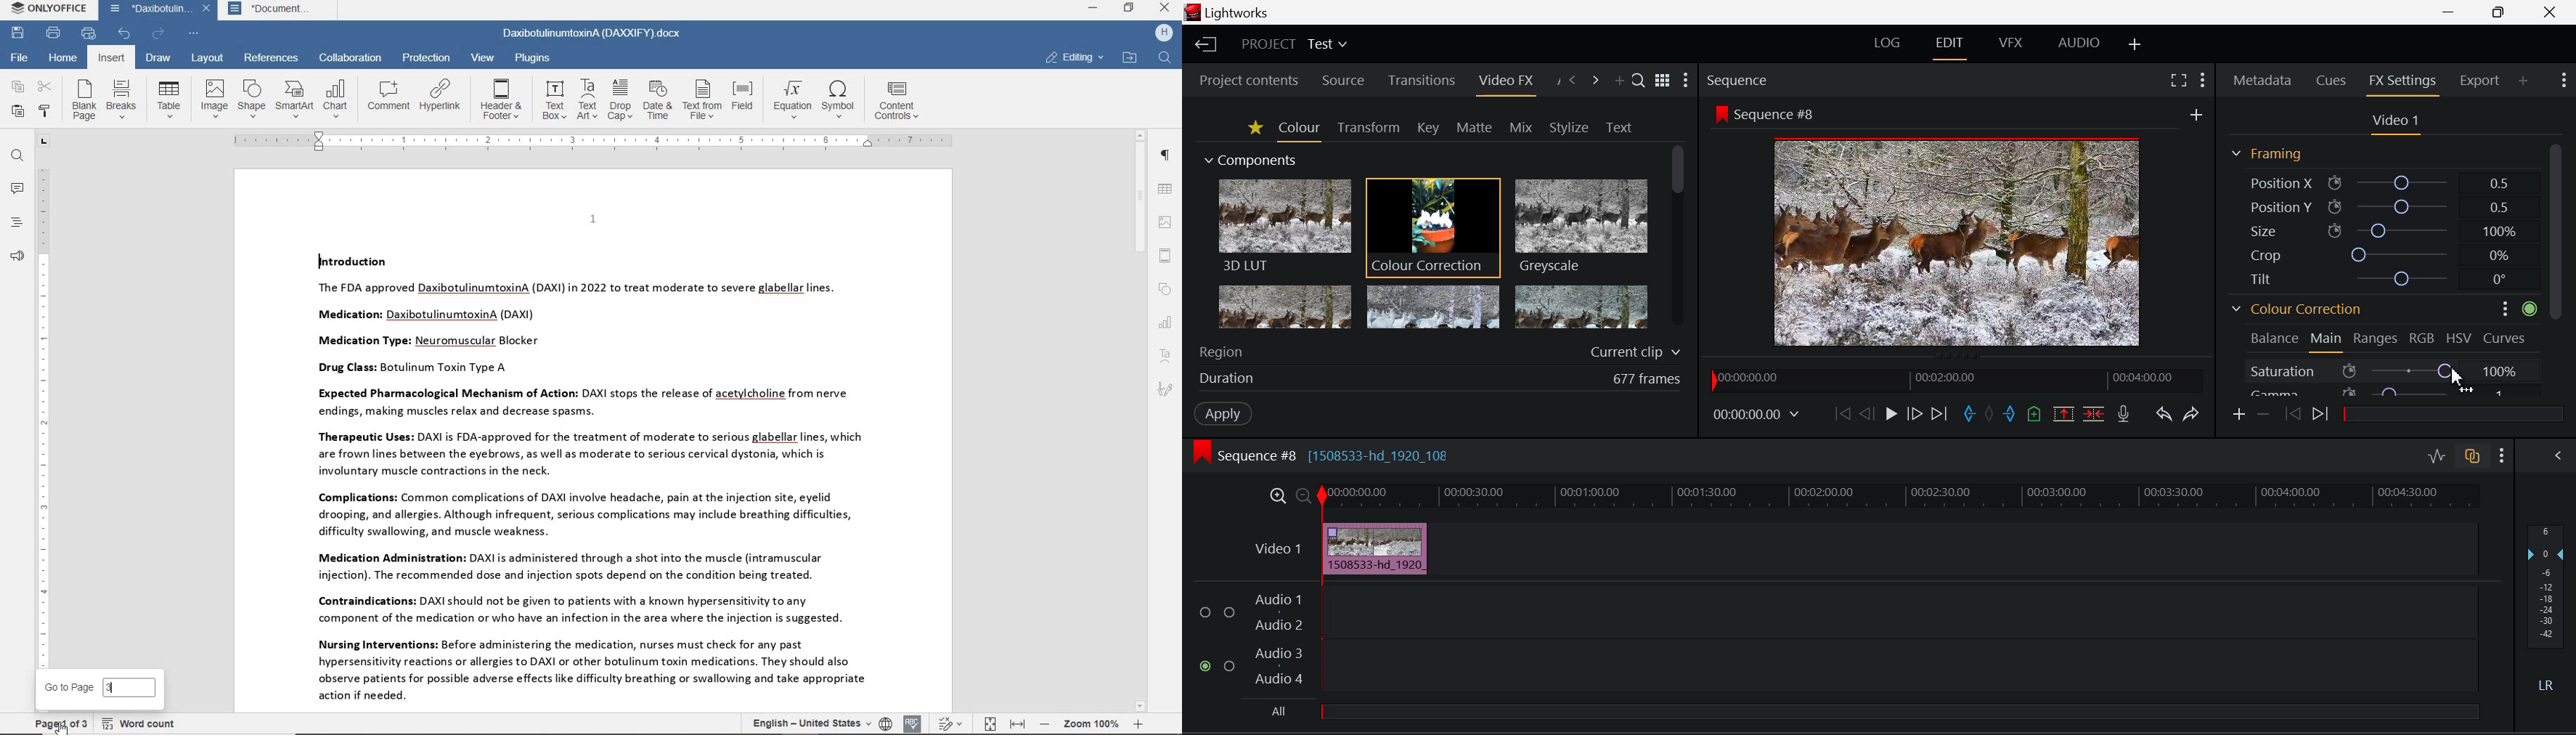 The image size is (2576, 756). I want to click on Sequence #8, so click(1764, 113).